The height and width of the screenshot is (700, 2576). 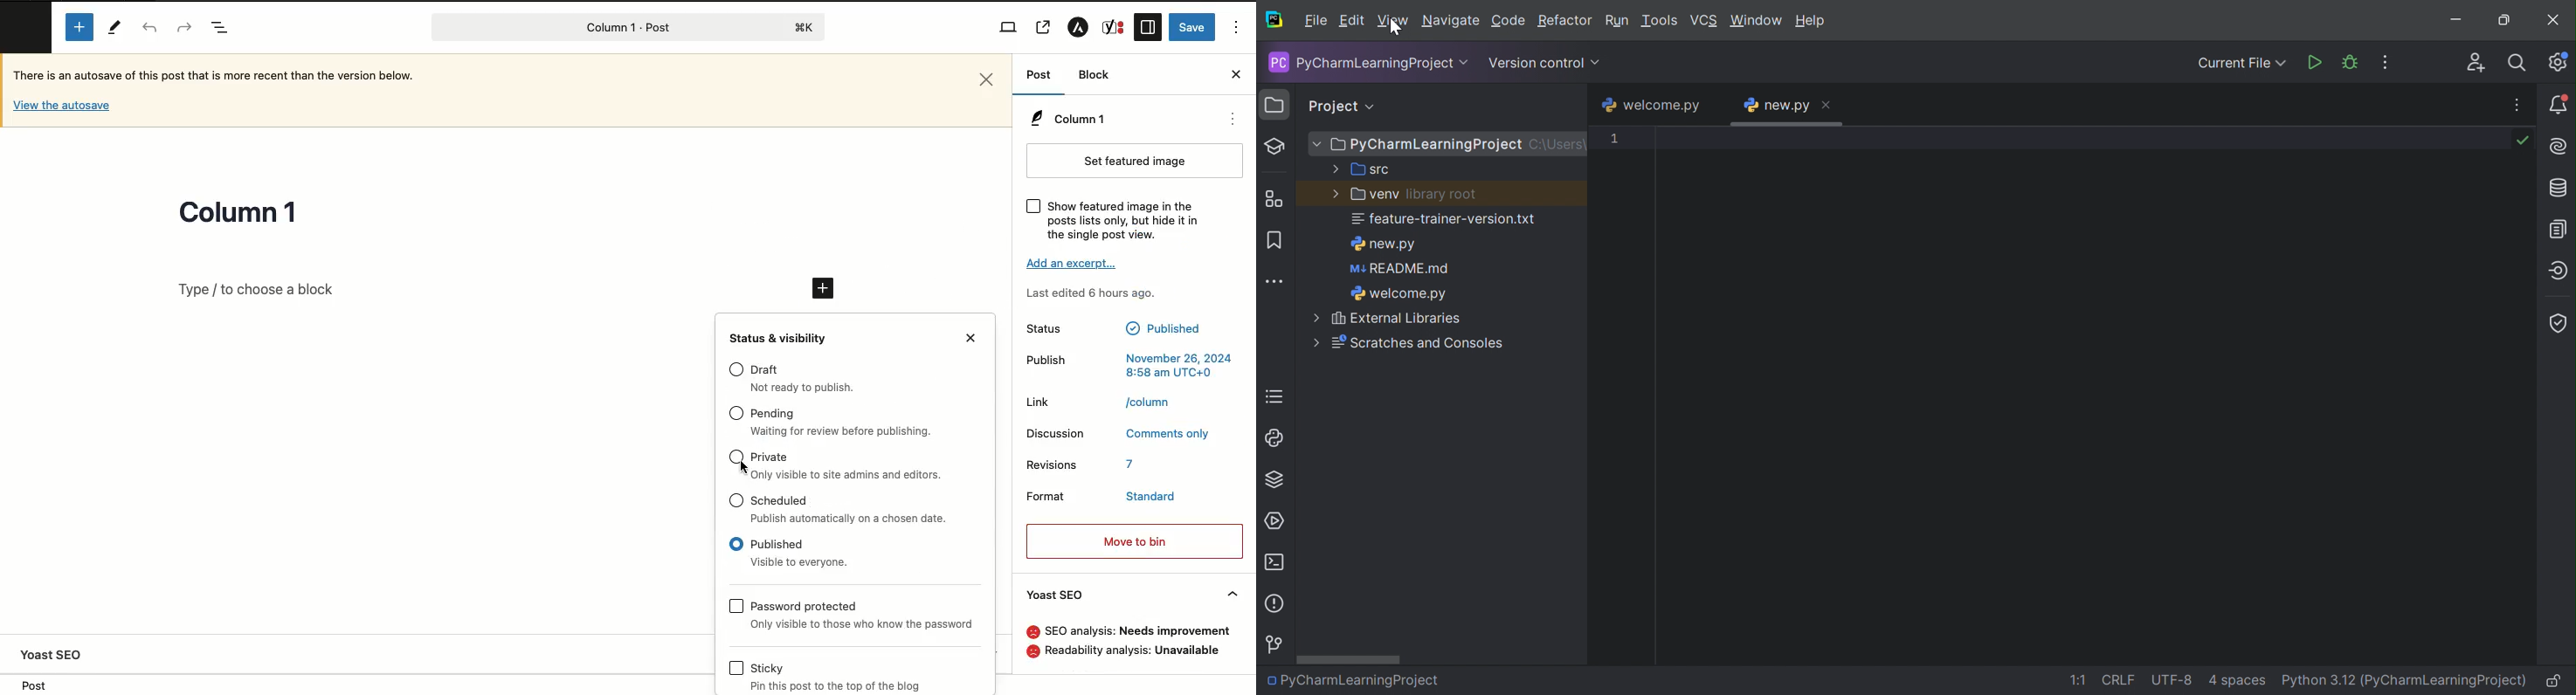 I want to click on Checkbox, so click(x=736, y=500).